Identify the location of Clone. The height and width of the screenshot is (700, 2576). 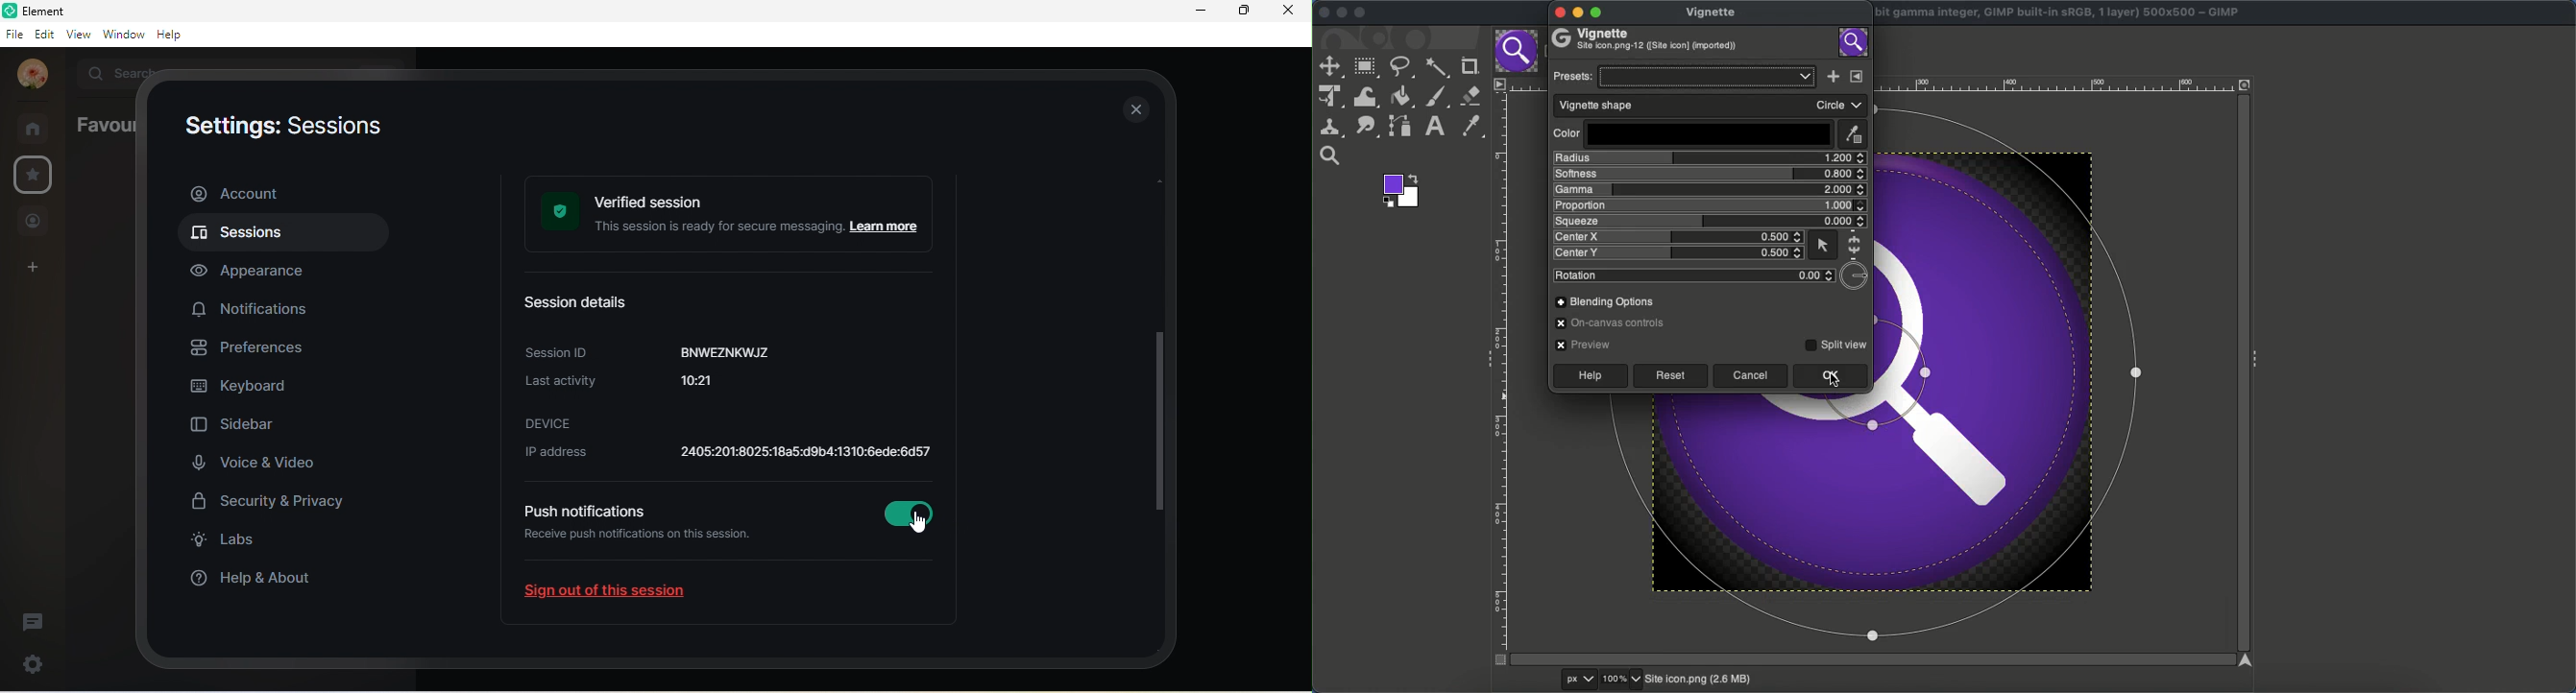
(1330, 127).